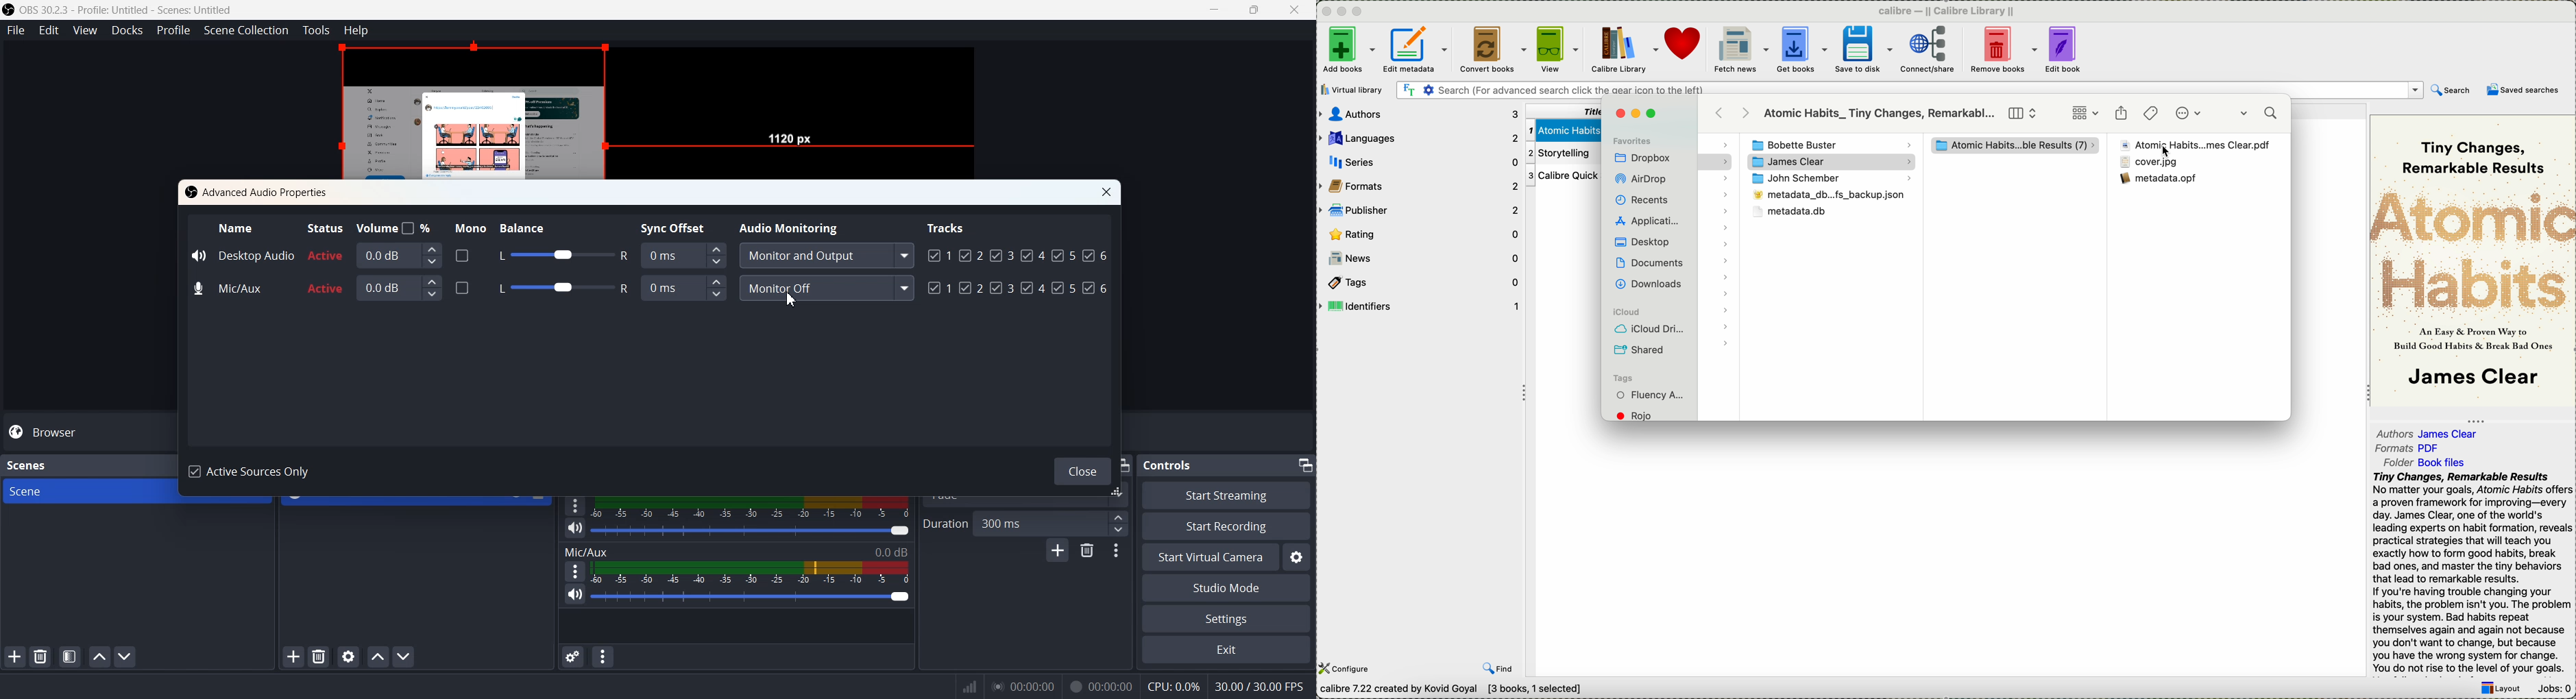  I want to click on Monitor and Output, so click(825, 256).